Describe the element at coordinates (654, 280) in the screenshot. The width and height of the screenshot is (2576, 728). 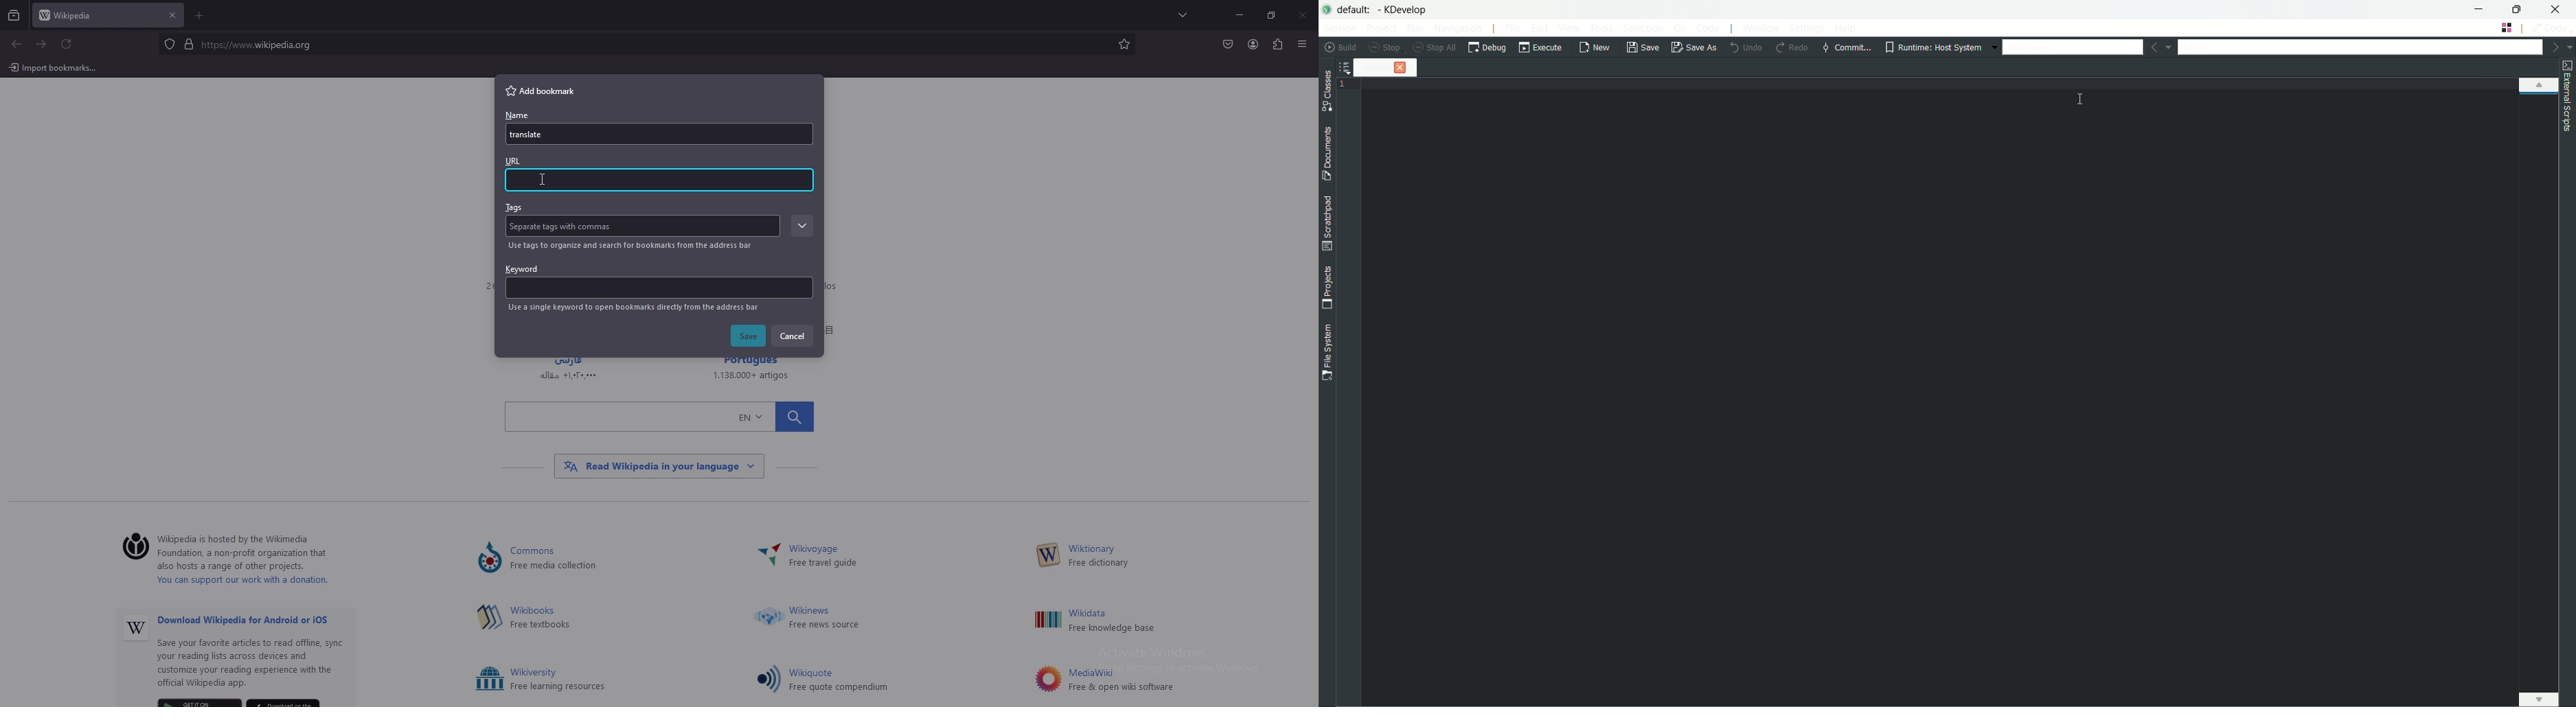
I see `keyword` at that location.